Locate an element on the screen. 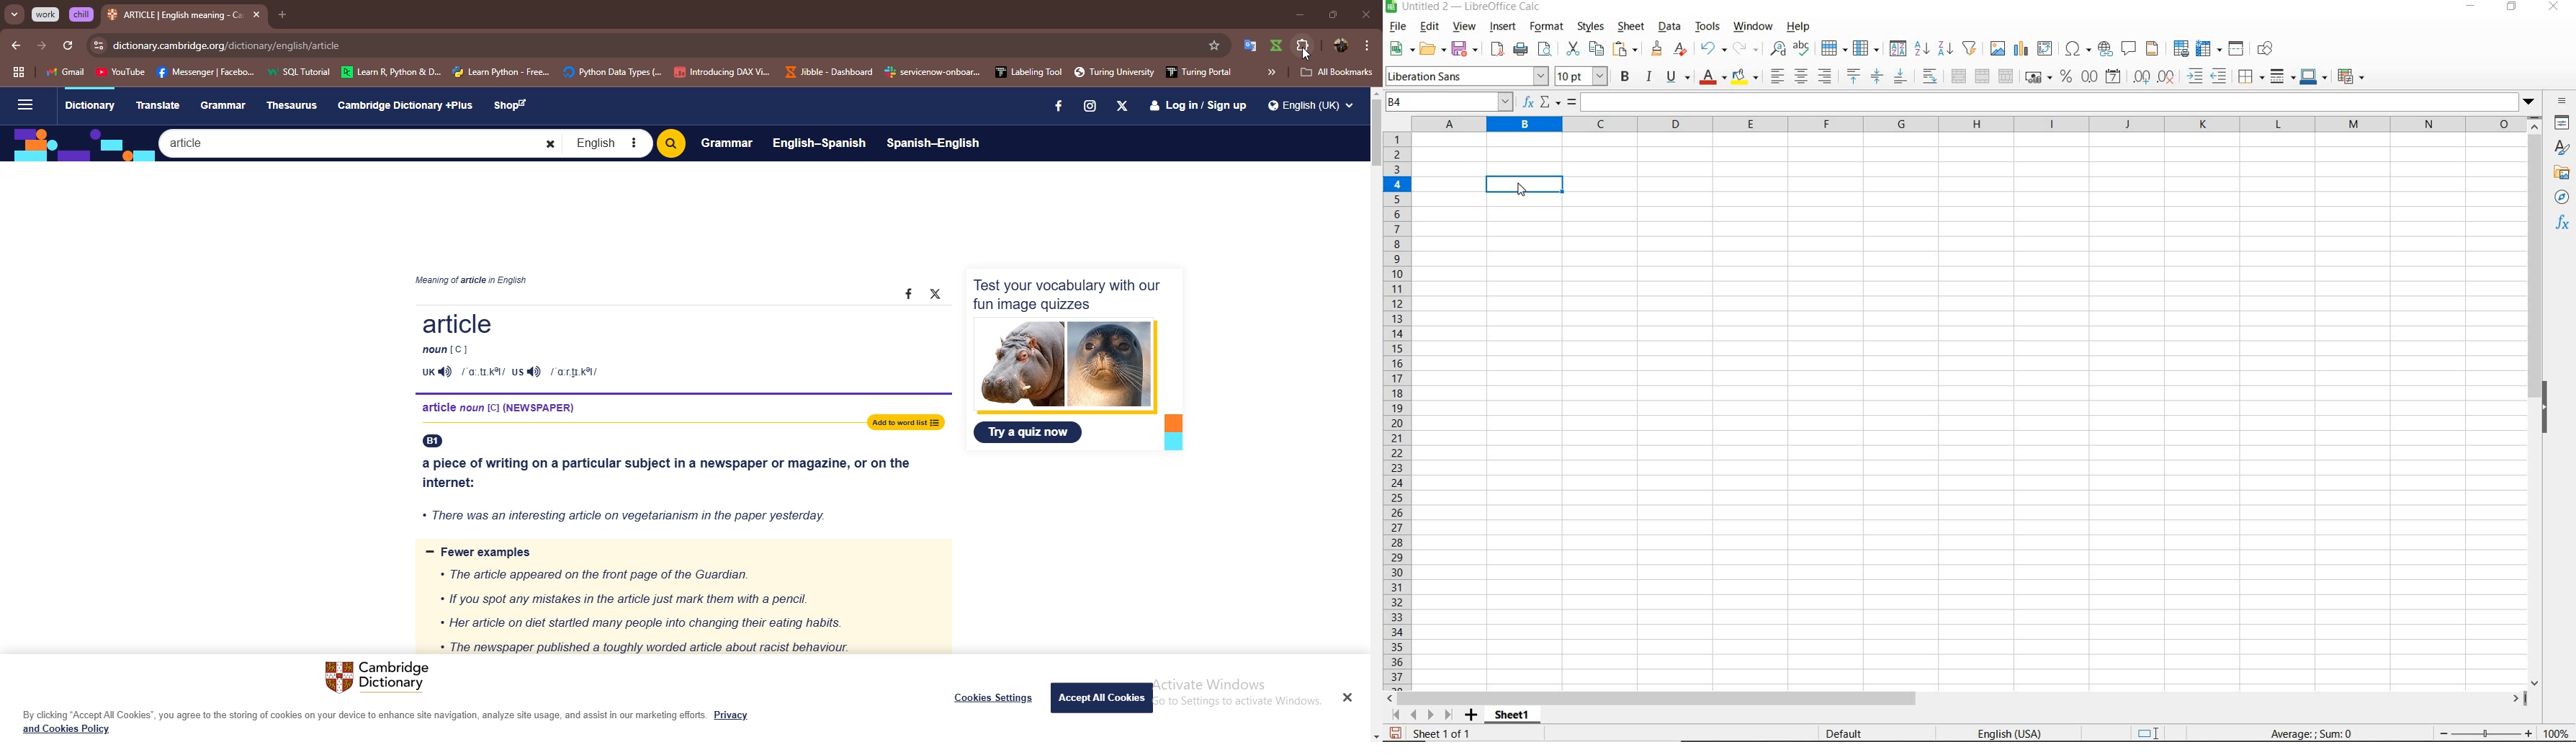  bold is located at coordinates (1625, 78).